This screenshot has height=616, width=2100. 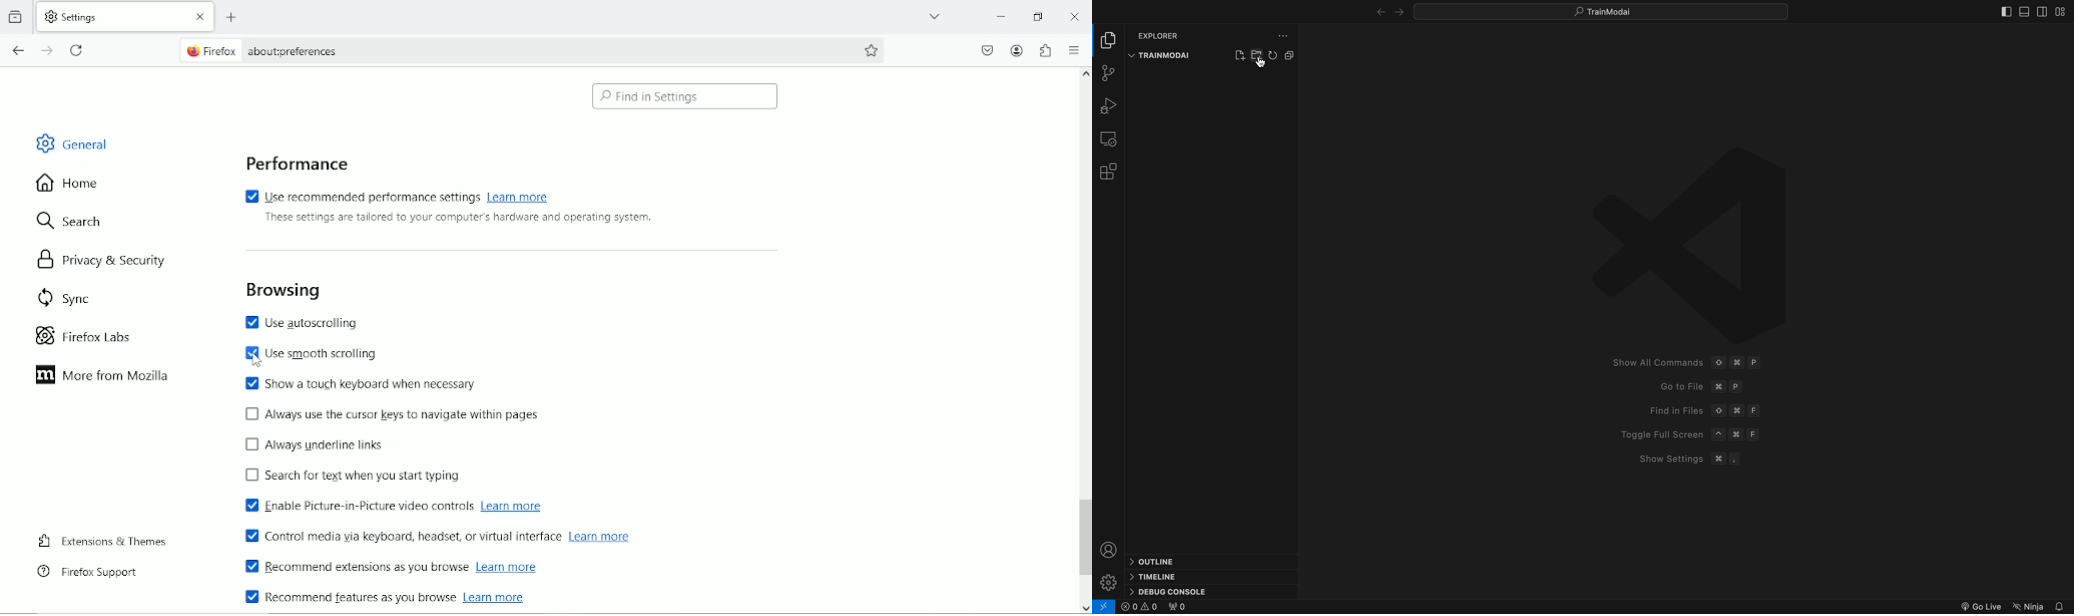 What do you see at coordinates (505, 568) in the screenshot?
I see `Learn more` at bounding box center [505, 568].